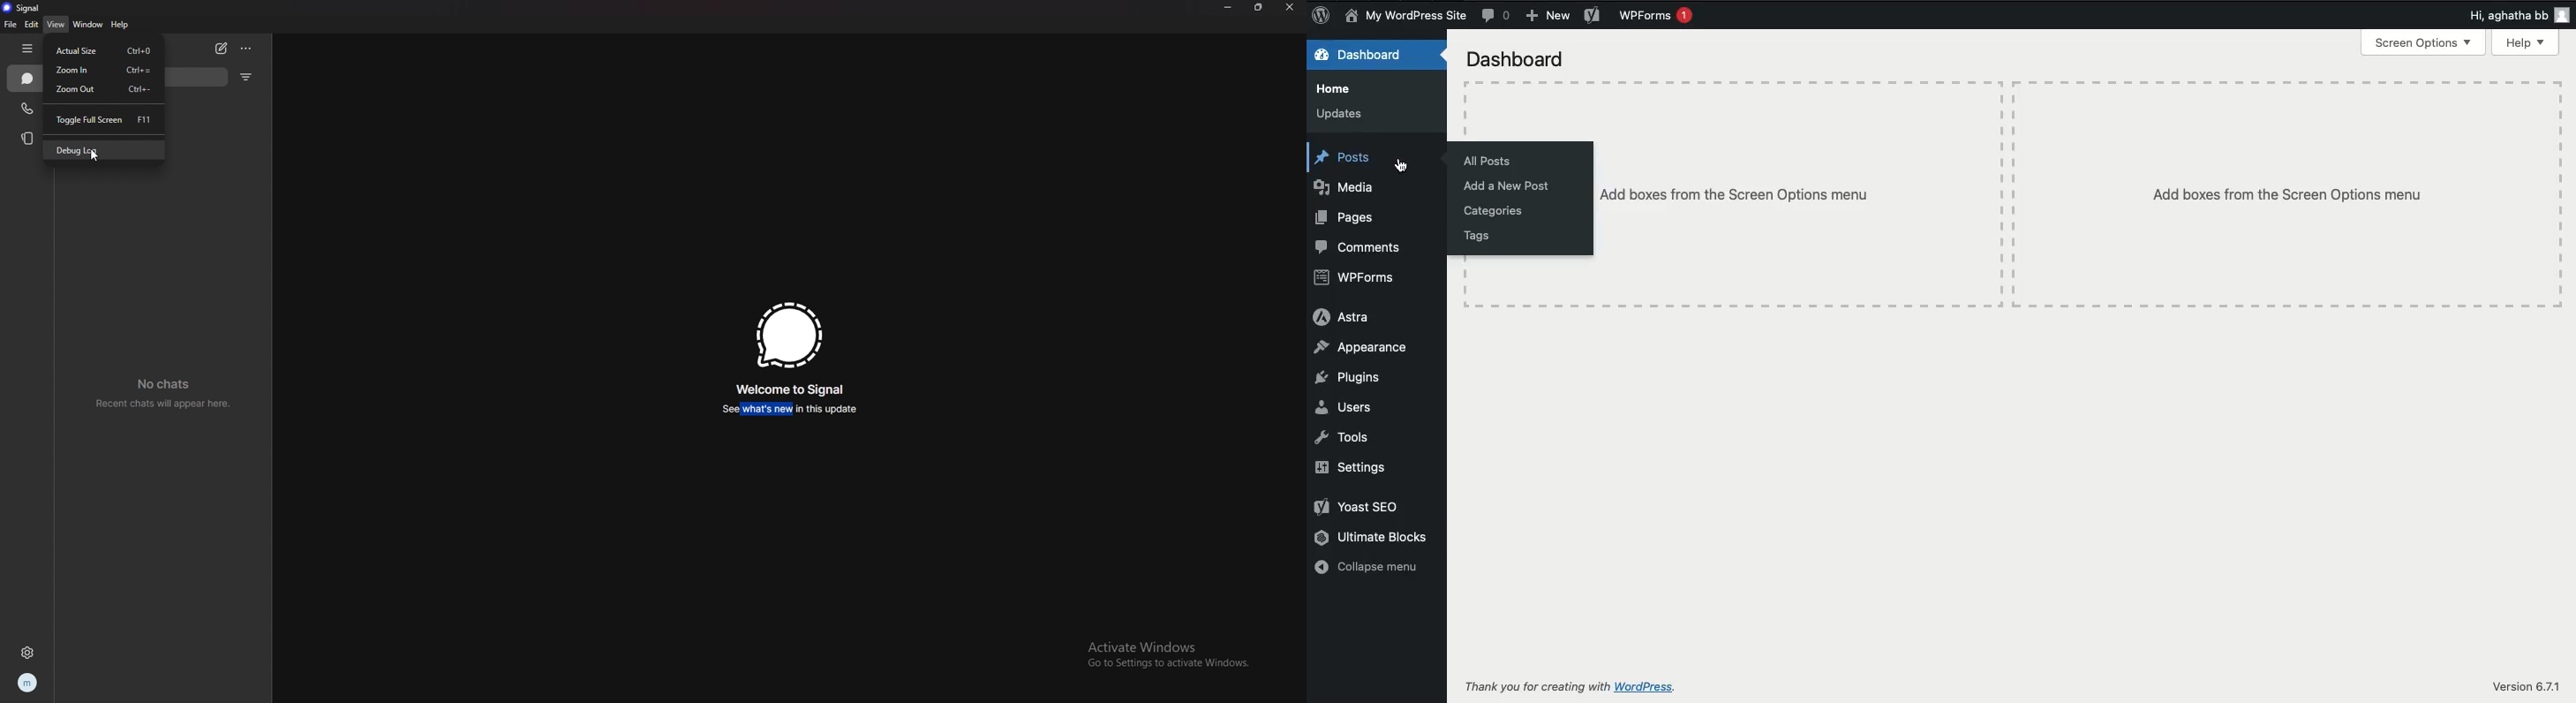 The image size is (2576, 728). Describe the element at coordinates (1406, 167) in the screenshot. I see `Custom sidebars` at that location.